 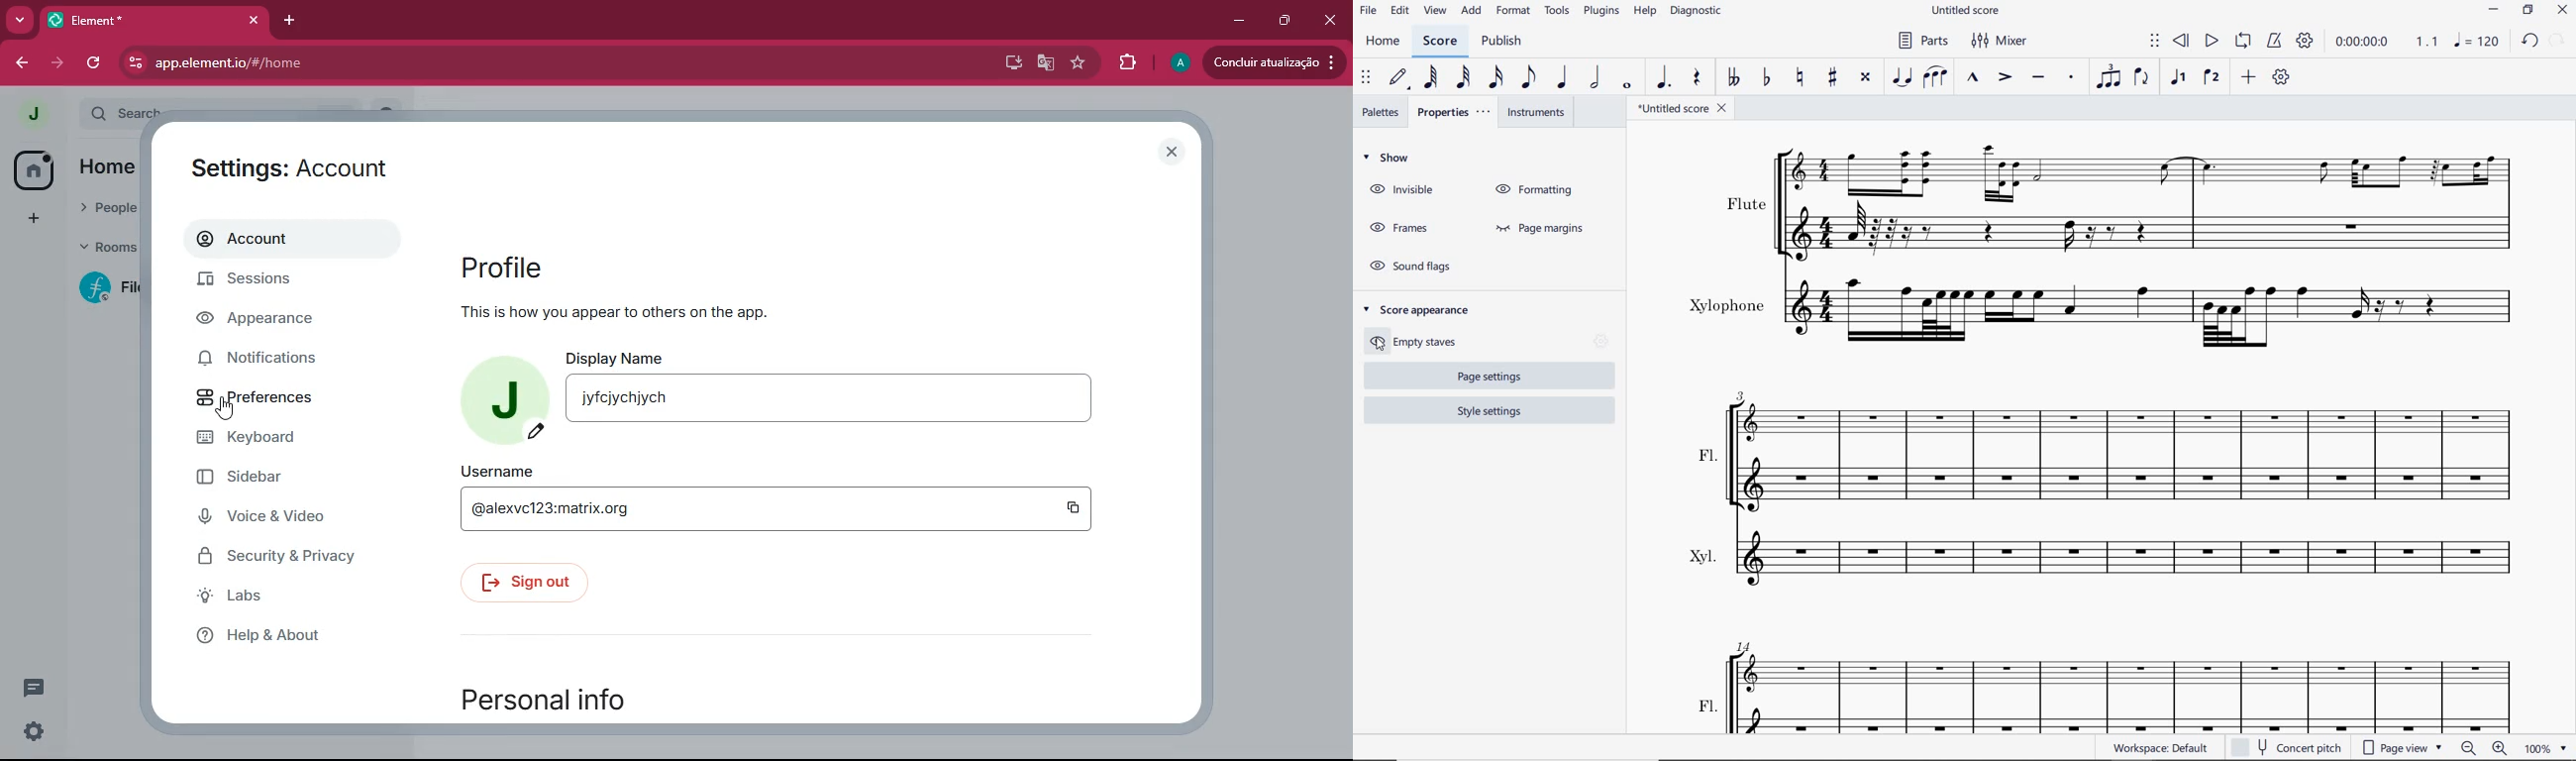 I want to click on back, so click(x=18, y=60).